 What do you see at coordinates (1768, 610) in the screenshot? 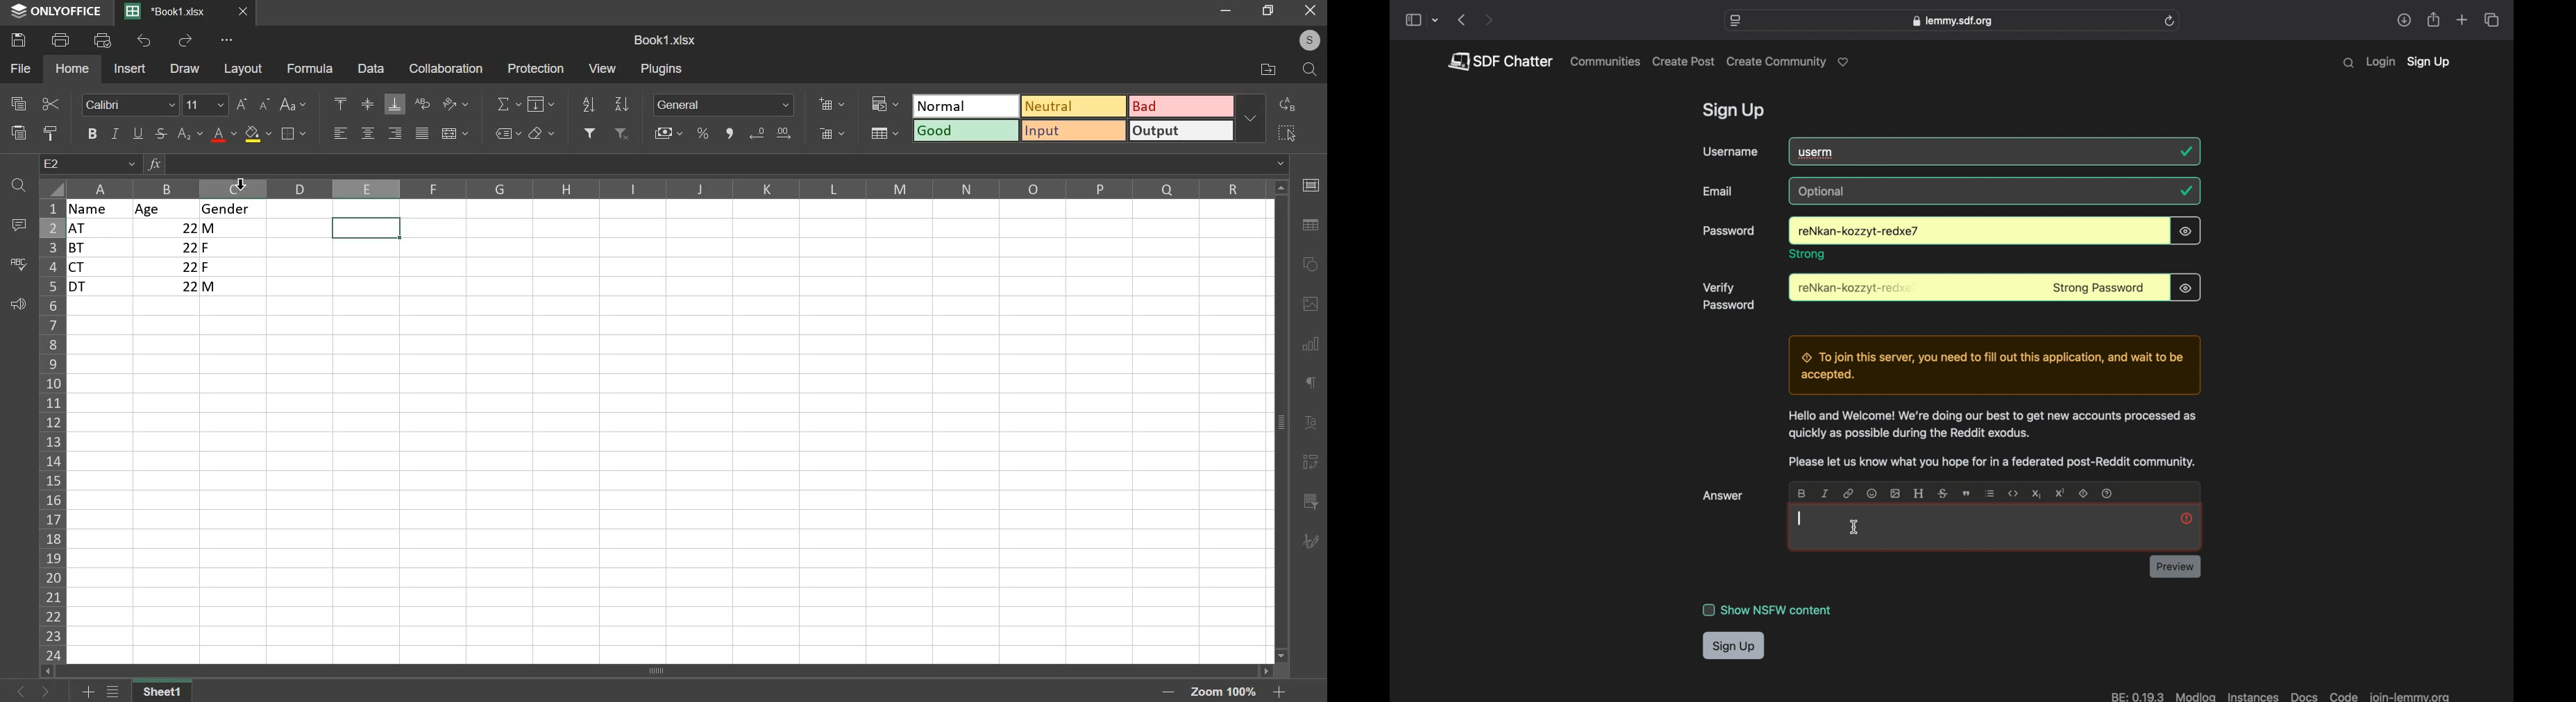
I see `show NSFW content` at bounding box center [1768, 610].